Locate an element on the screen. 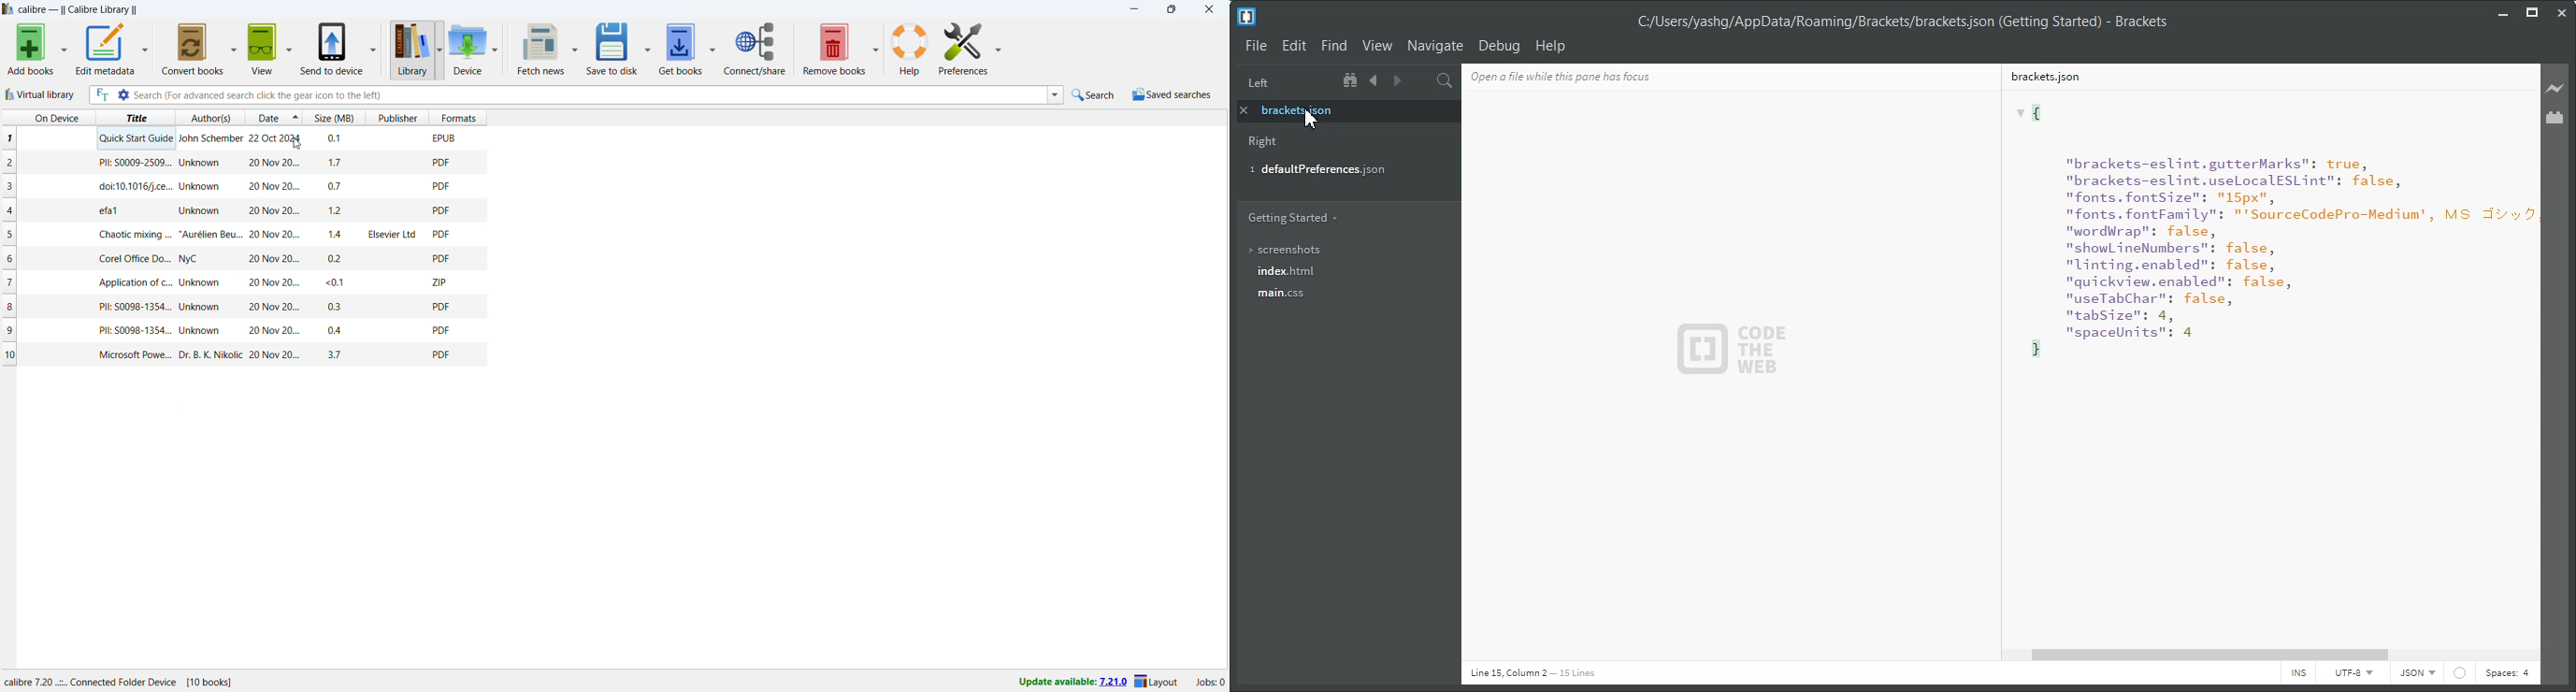  sort by date is located at coordinates (274, 117).